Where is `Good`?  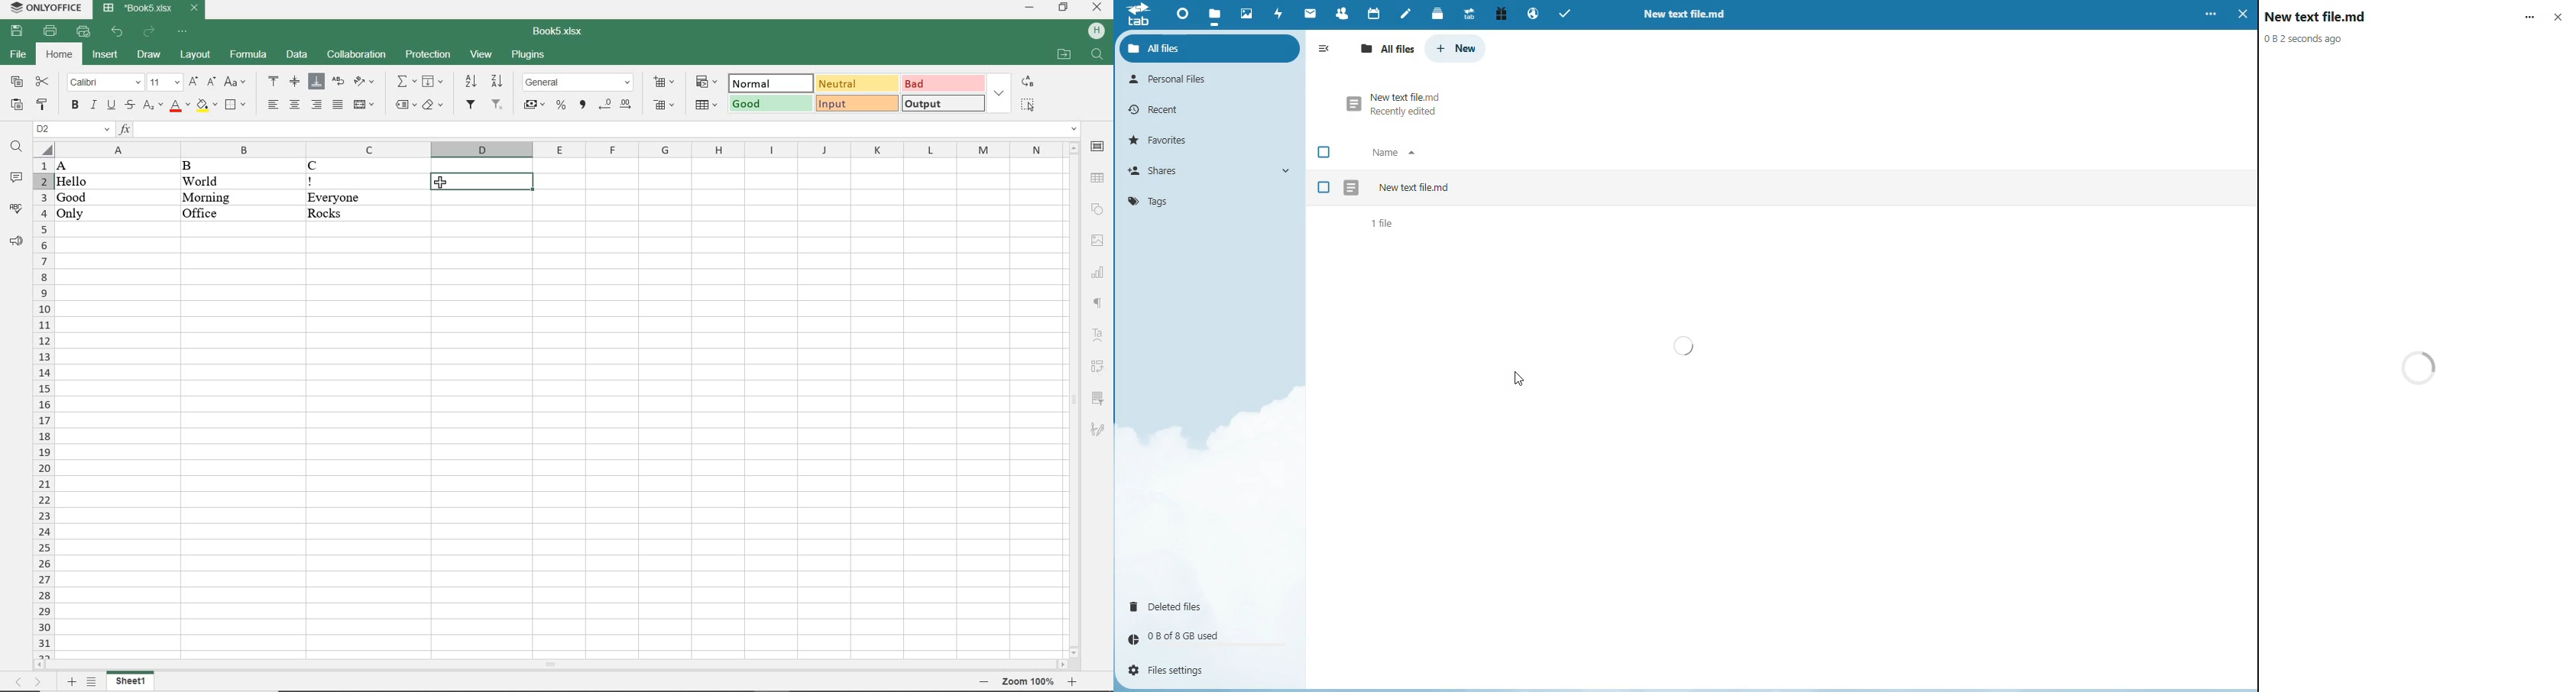 Good is located at coordinates (72, 198).